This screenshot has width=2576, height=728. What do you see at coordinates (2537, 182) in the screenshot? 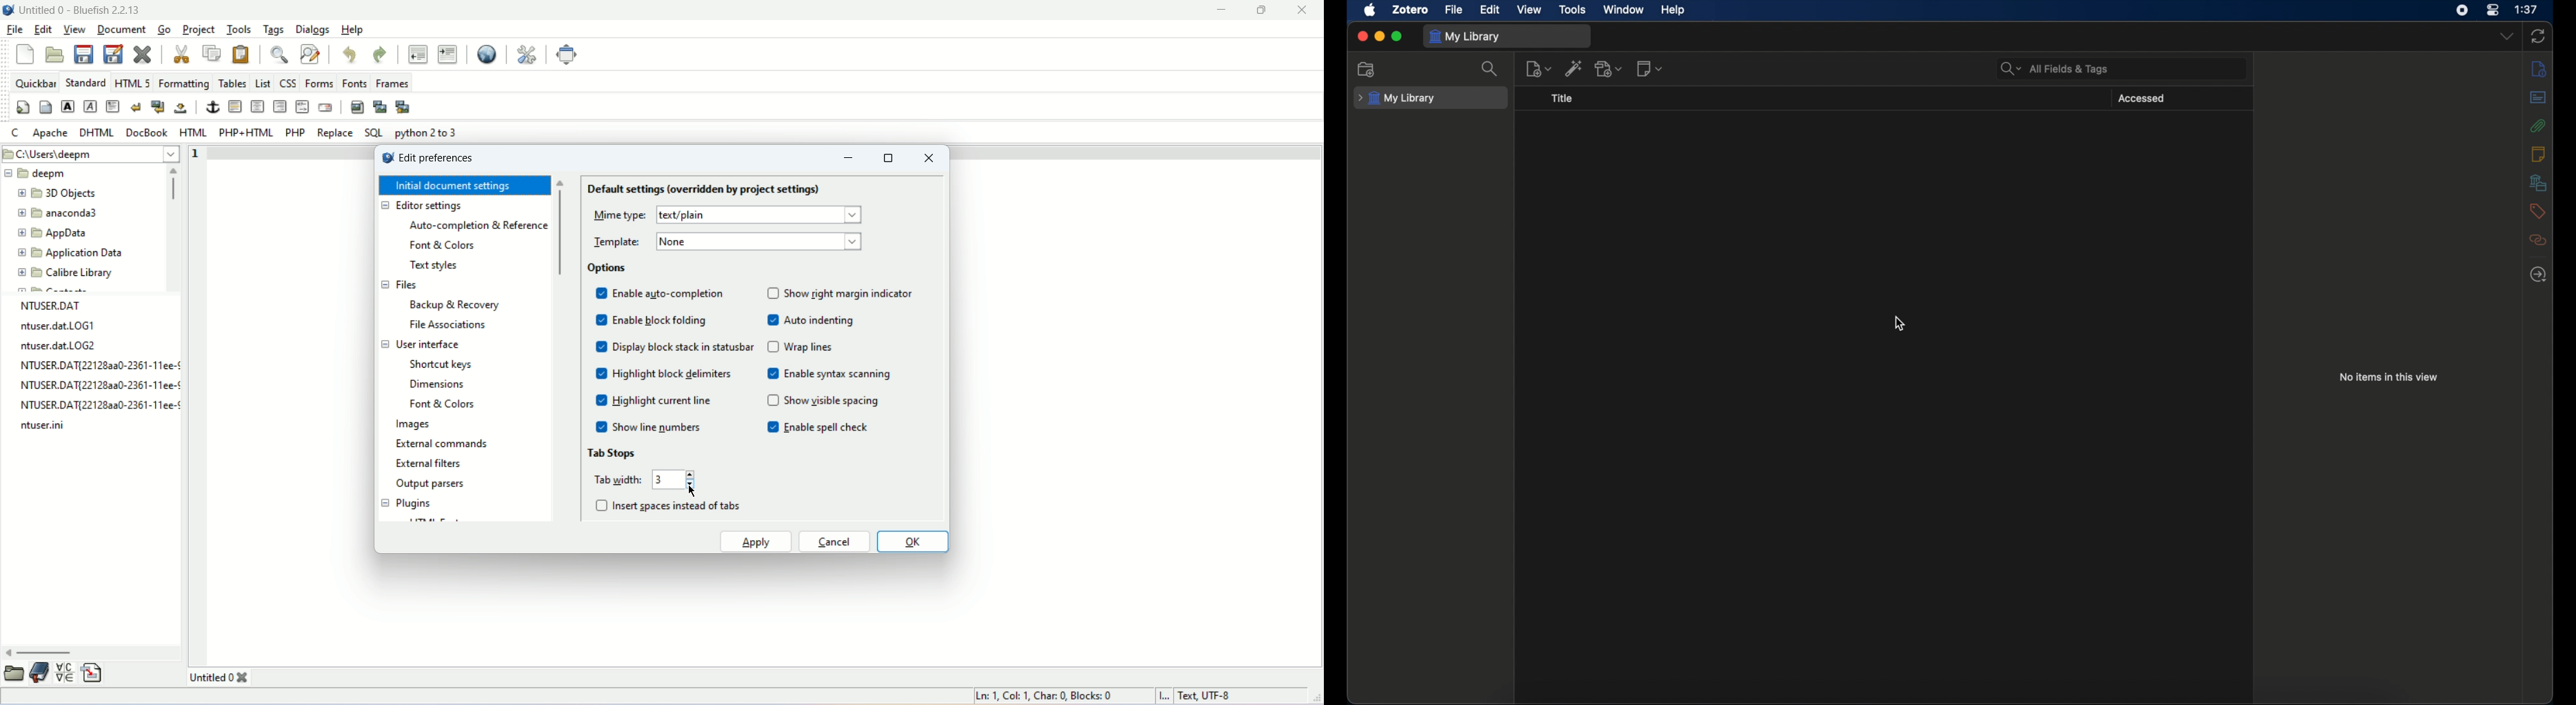
I see `libraries` at bounding box center [2537, 182].